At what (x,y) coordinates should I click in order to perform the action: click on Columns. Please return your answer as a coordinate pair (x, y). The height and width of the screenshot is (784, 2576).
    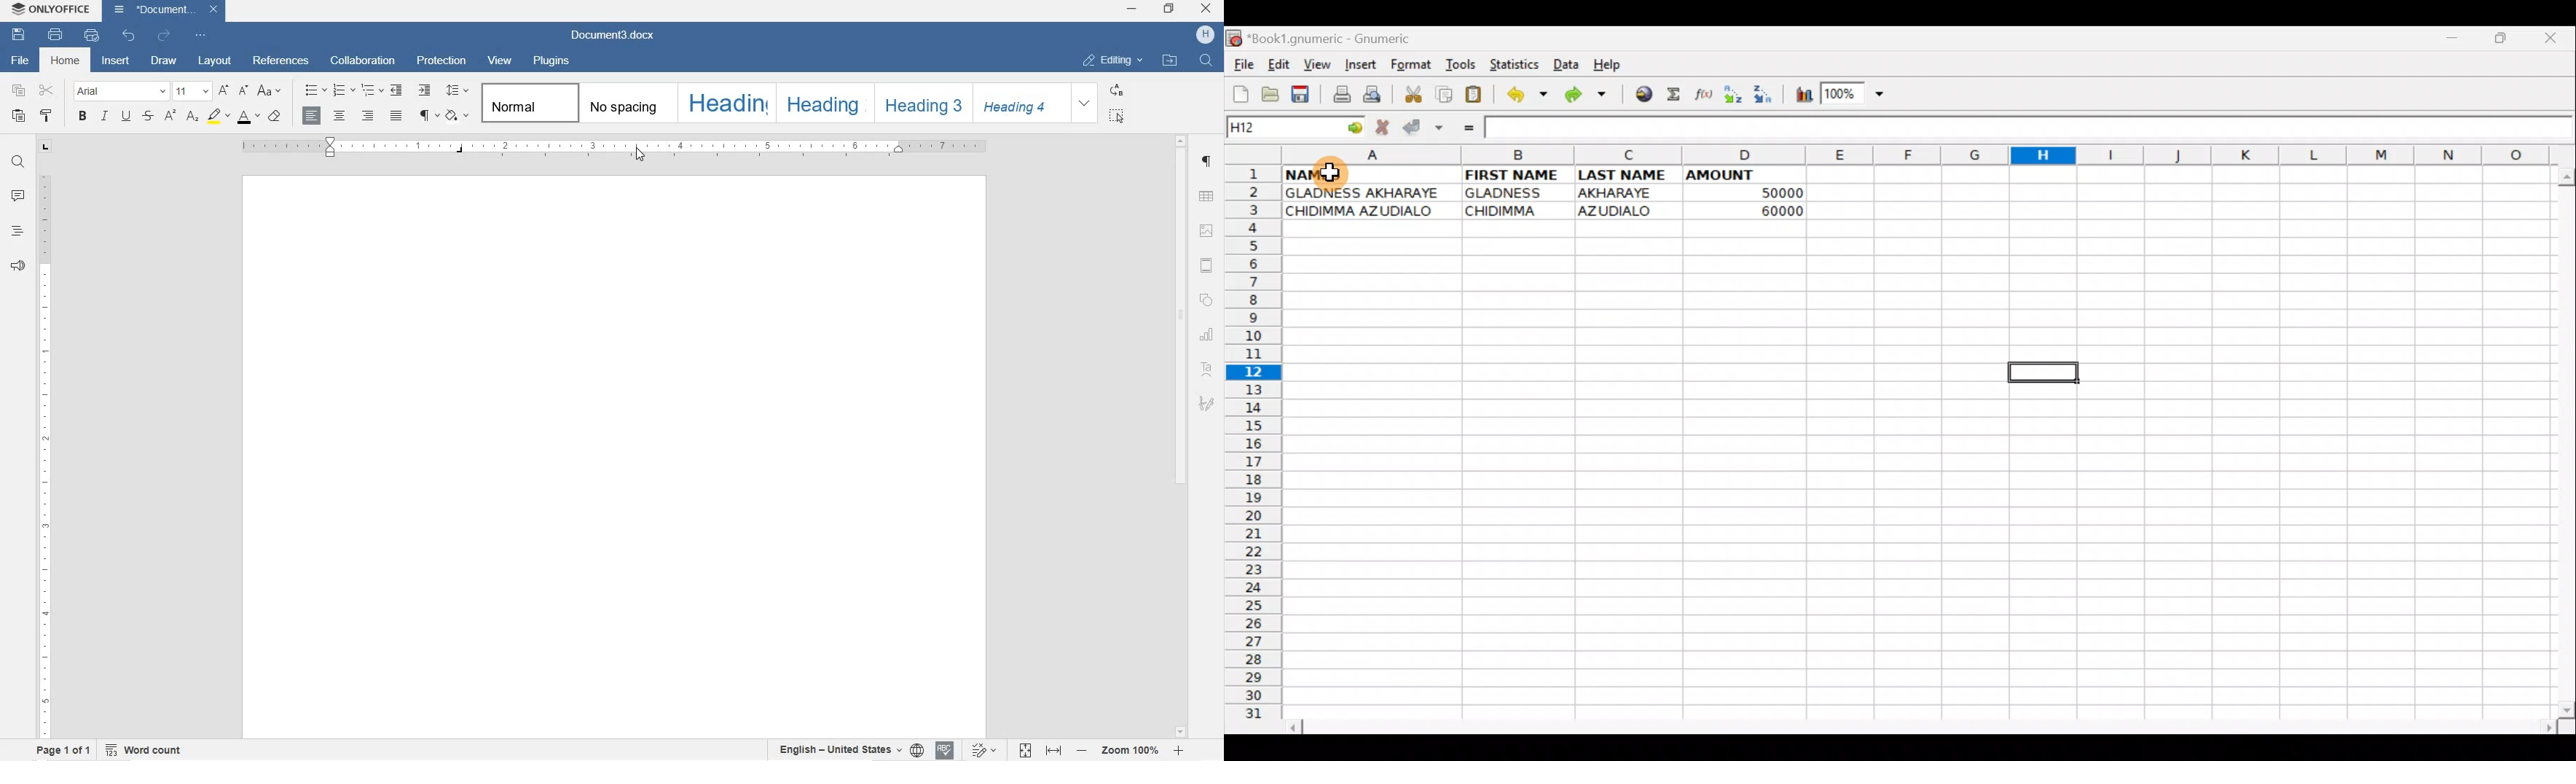
    Looking at the image, I should click on (1930, 156).